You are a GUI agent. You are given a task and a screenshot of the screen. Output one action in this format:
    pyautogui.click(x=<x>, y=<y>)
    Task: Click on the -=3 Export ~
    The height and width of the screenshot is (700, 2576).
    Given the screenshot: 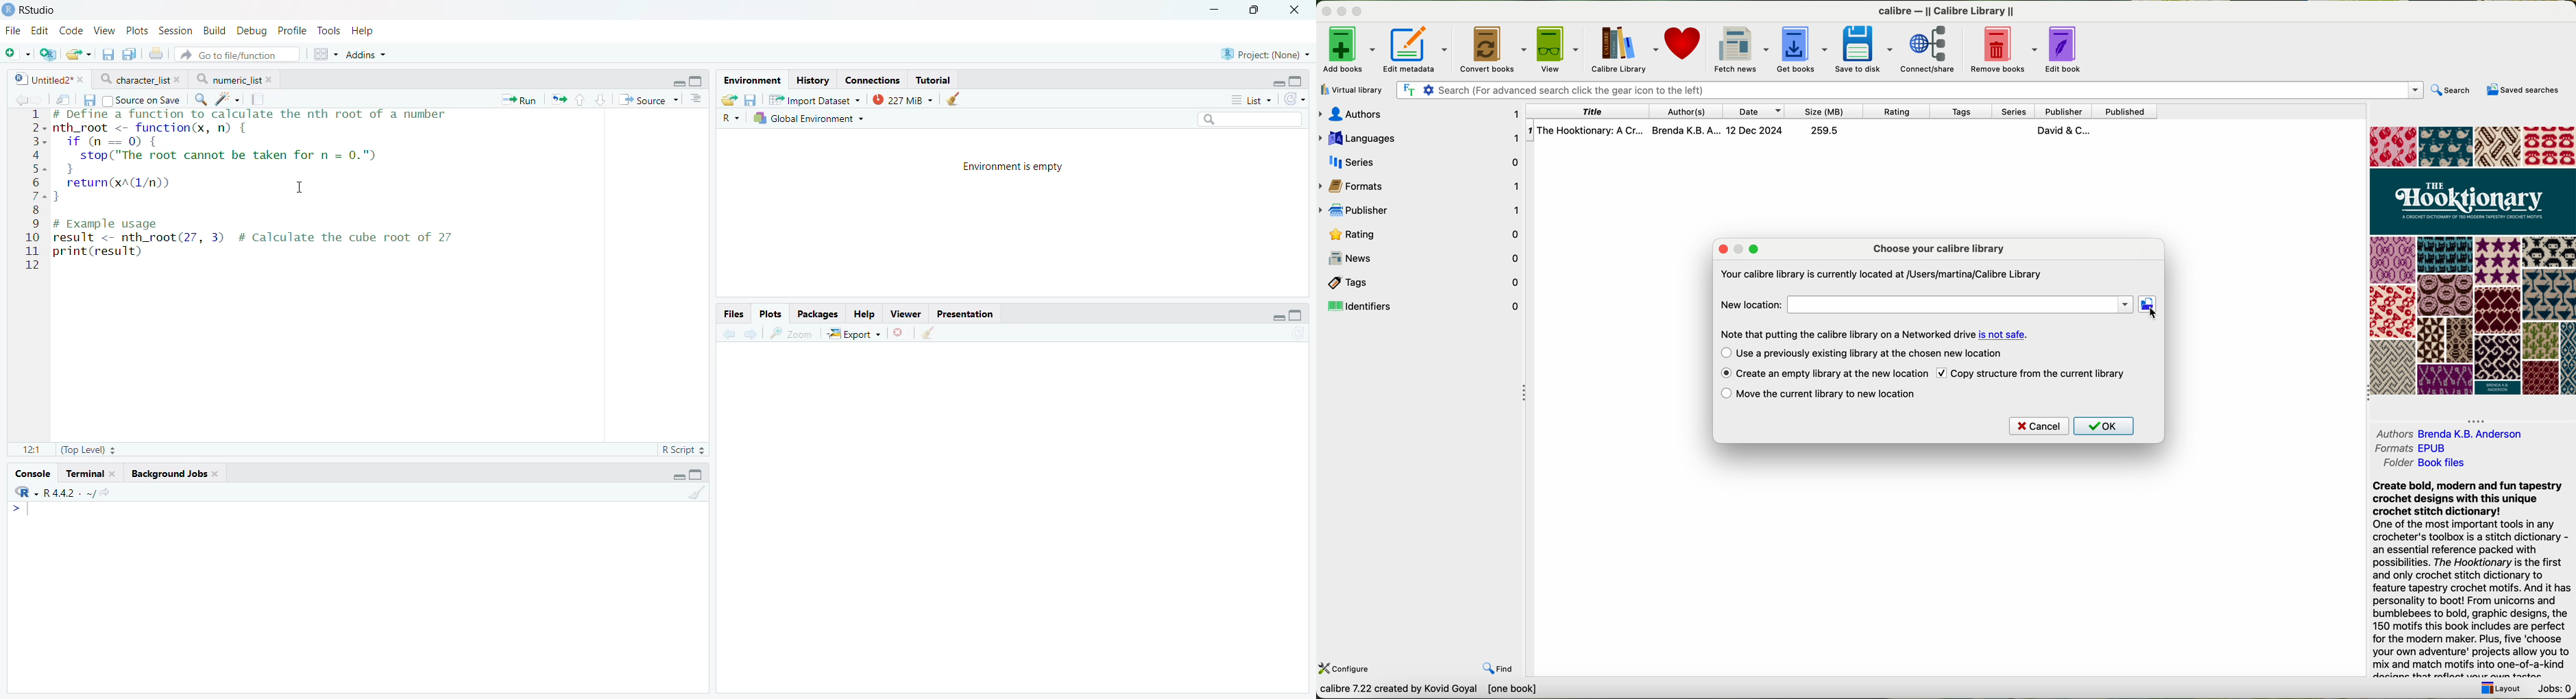 What is the action you would take?
    pyautogui.click(x=853, y=334)
    